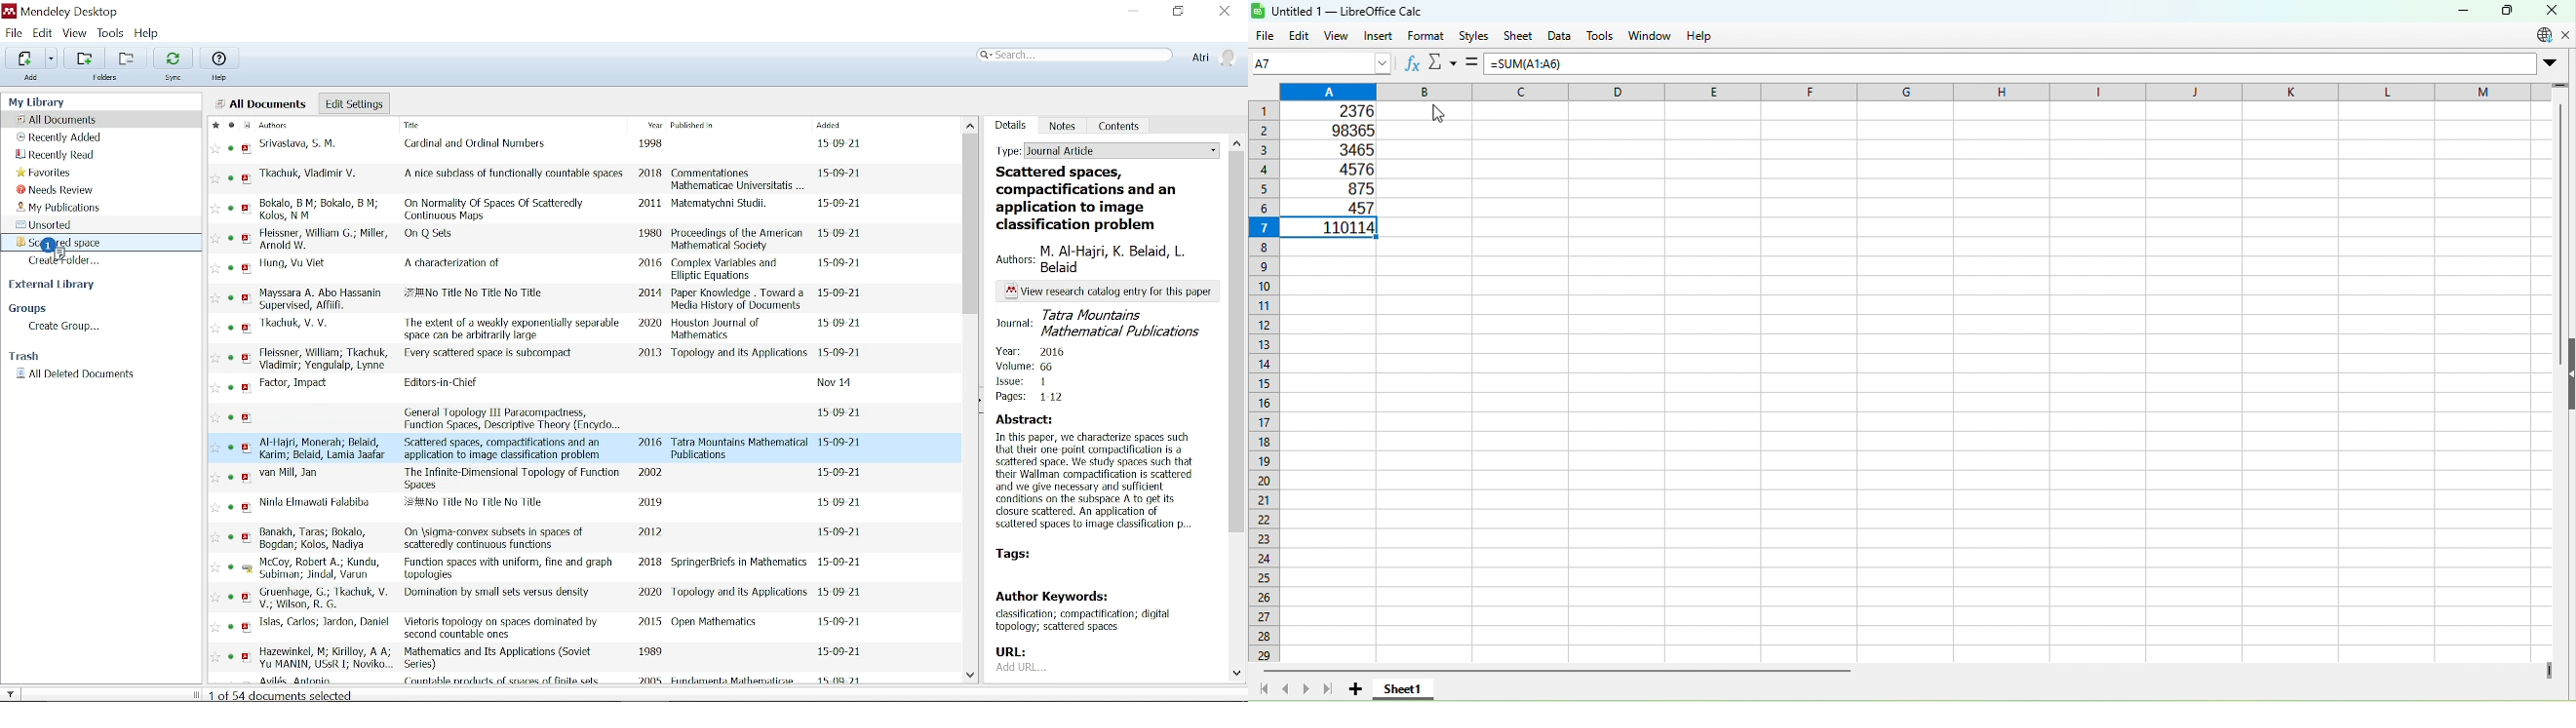 This screenshot has height=728, width=2576. What do you see at coordinates (65, 328) in the screenshot?
I see `Create group` at bounding box center [65, 328].